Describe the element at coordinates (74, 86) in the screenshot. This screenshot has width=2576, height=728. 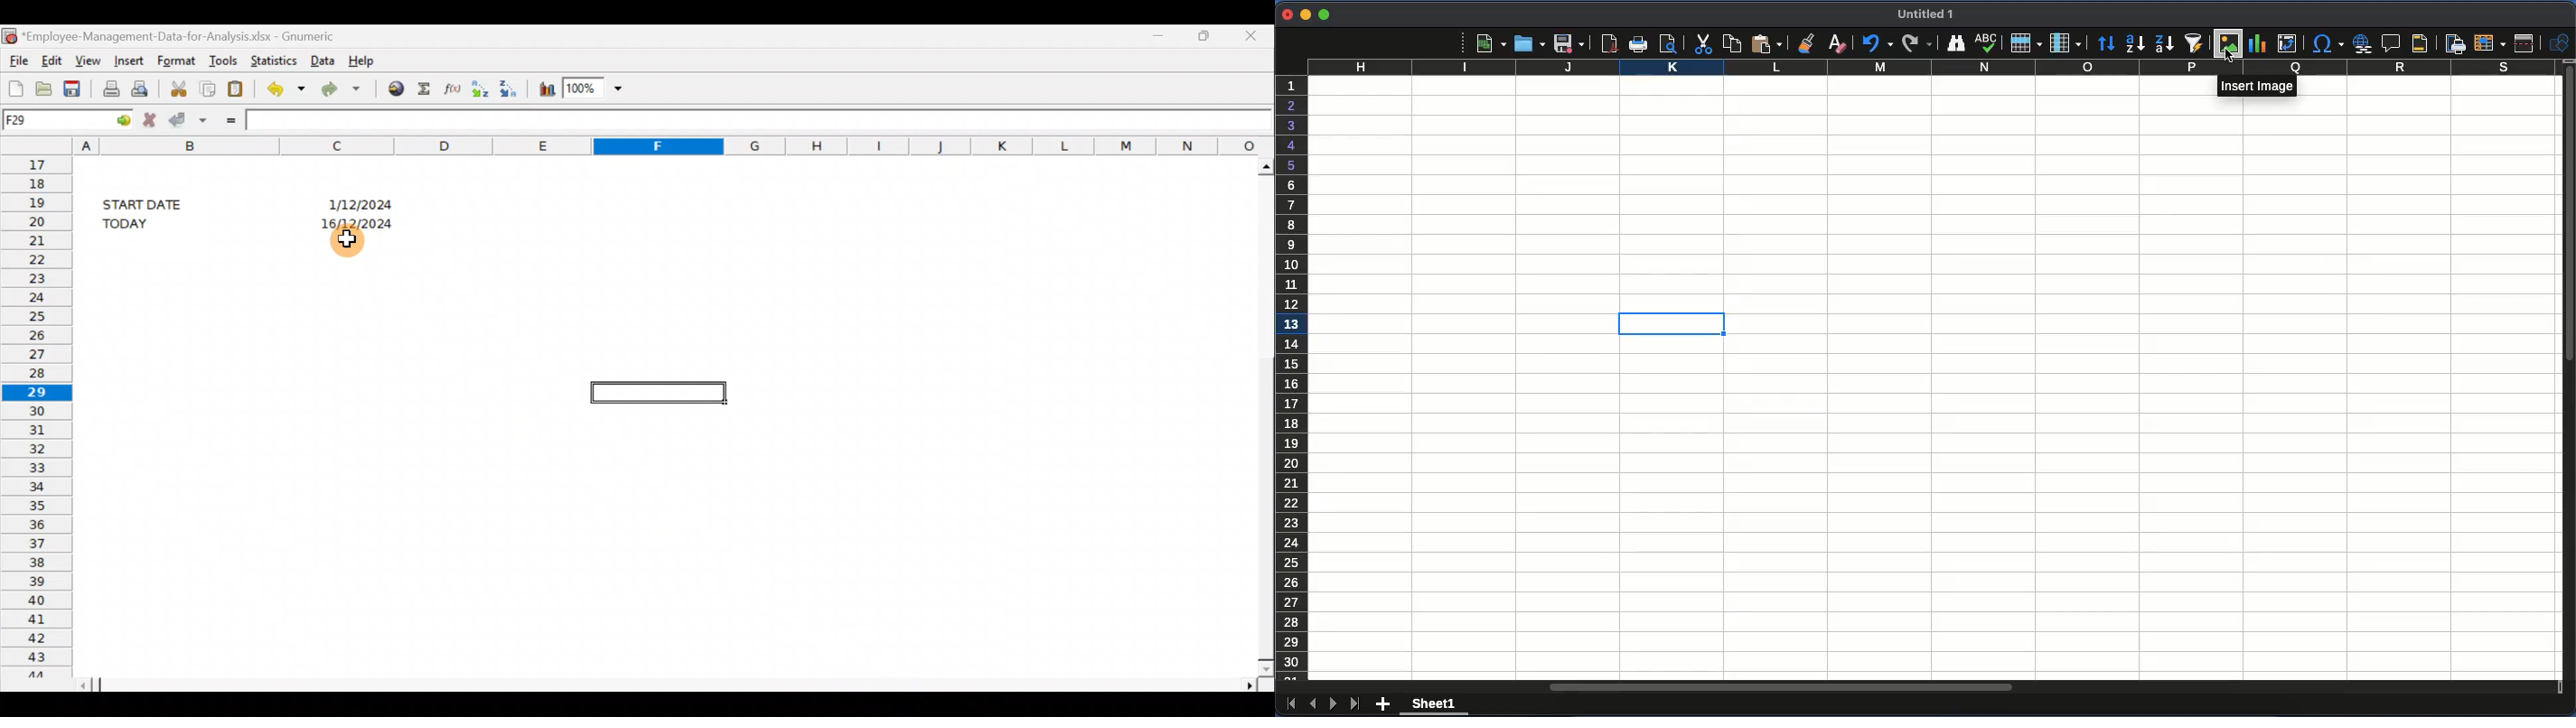
I see `Save the current workbook` at that location.